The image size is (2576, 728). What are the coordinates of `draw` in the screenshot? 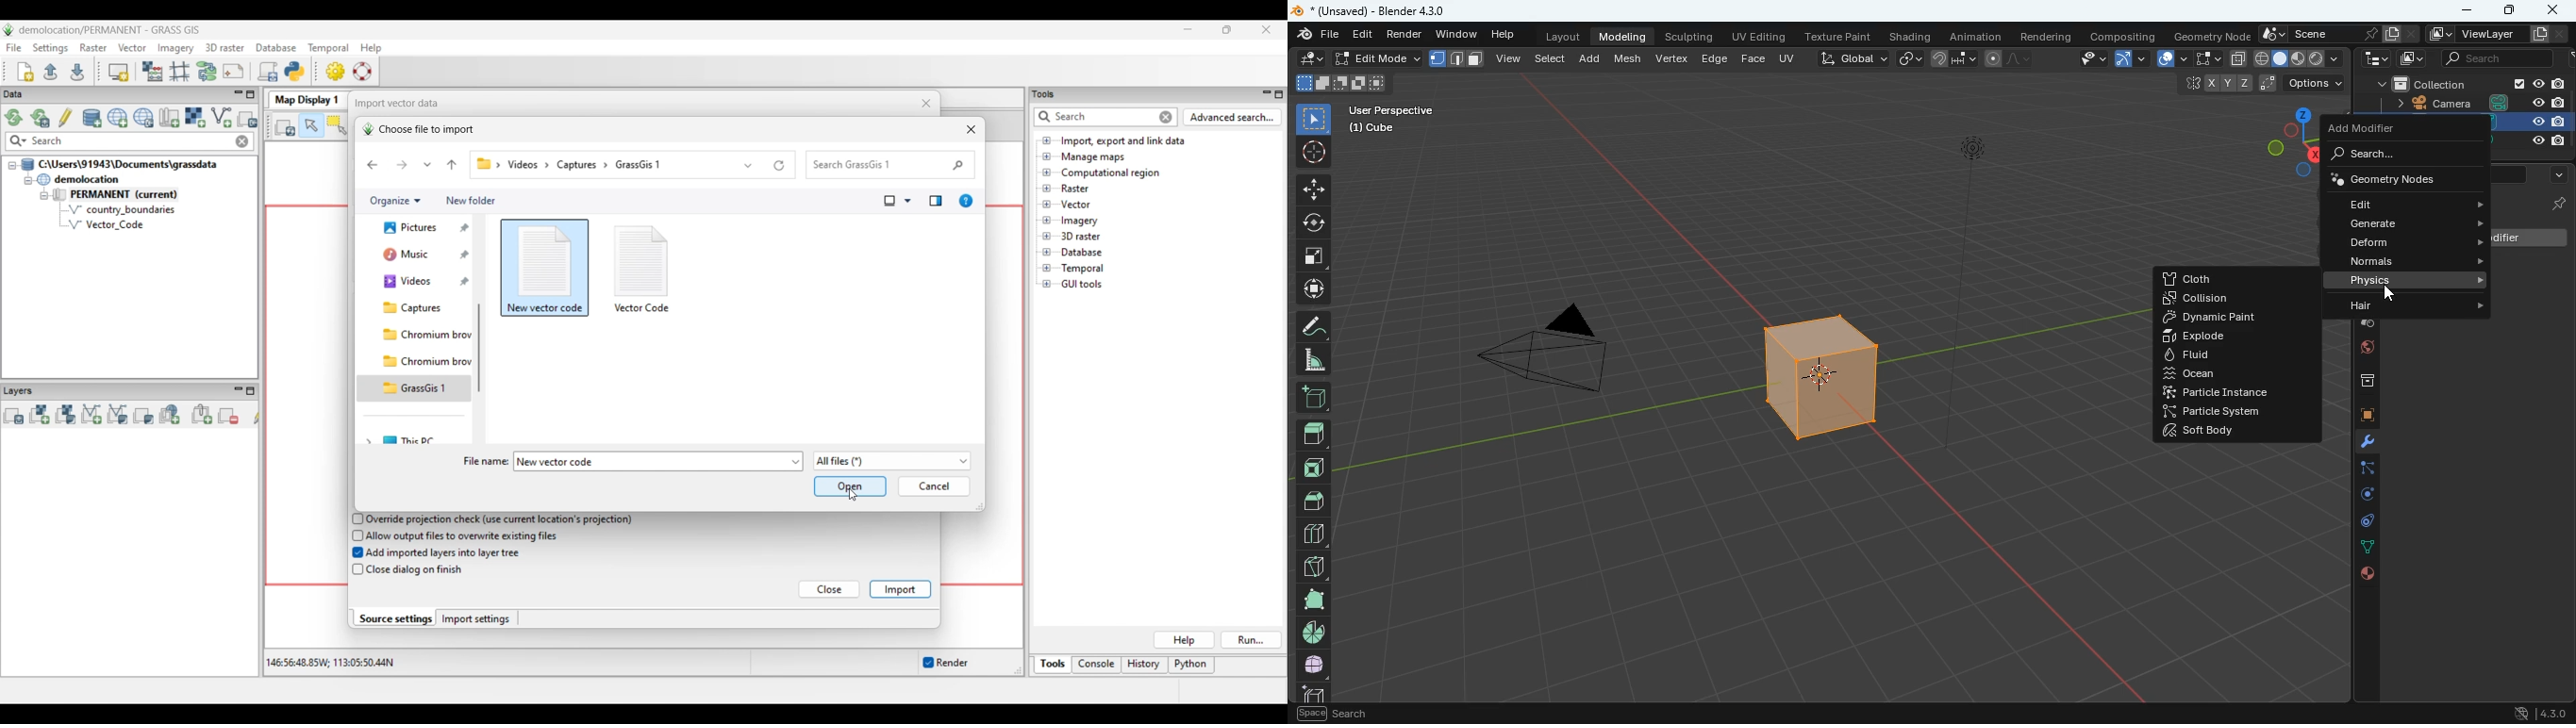 It's located at (1312, 325).